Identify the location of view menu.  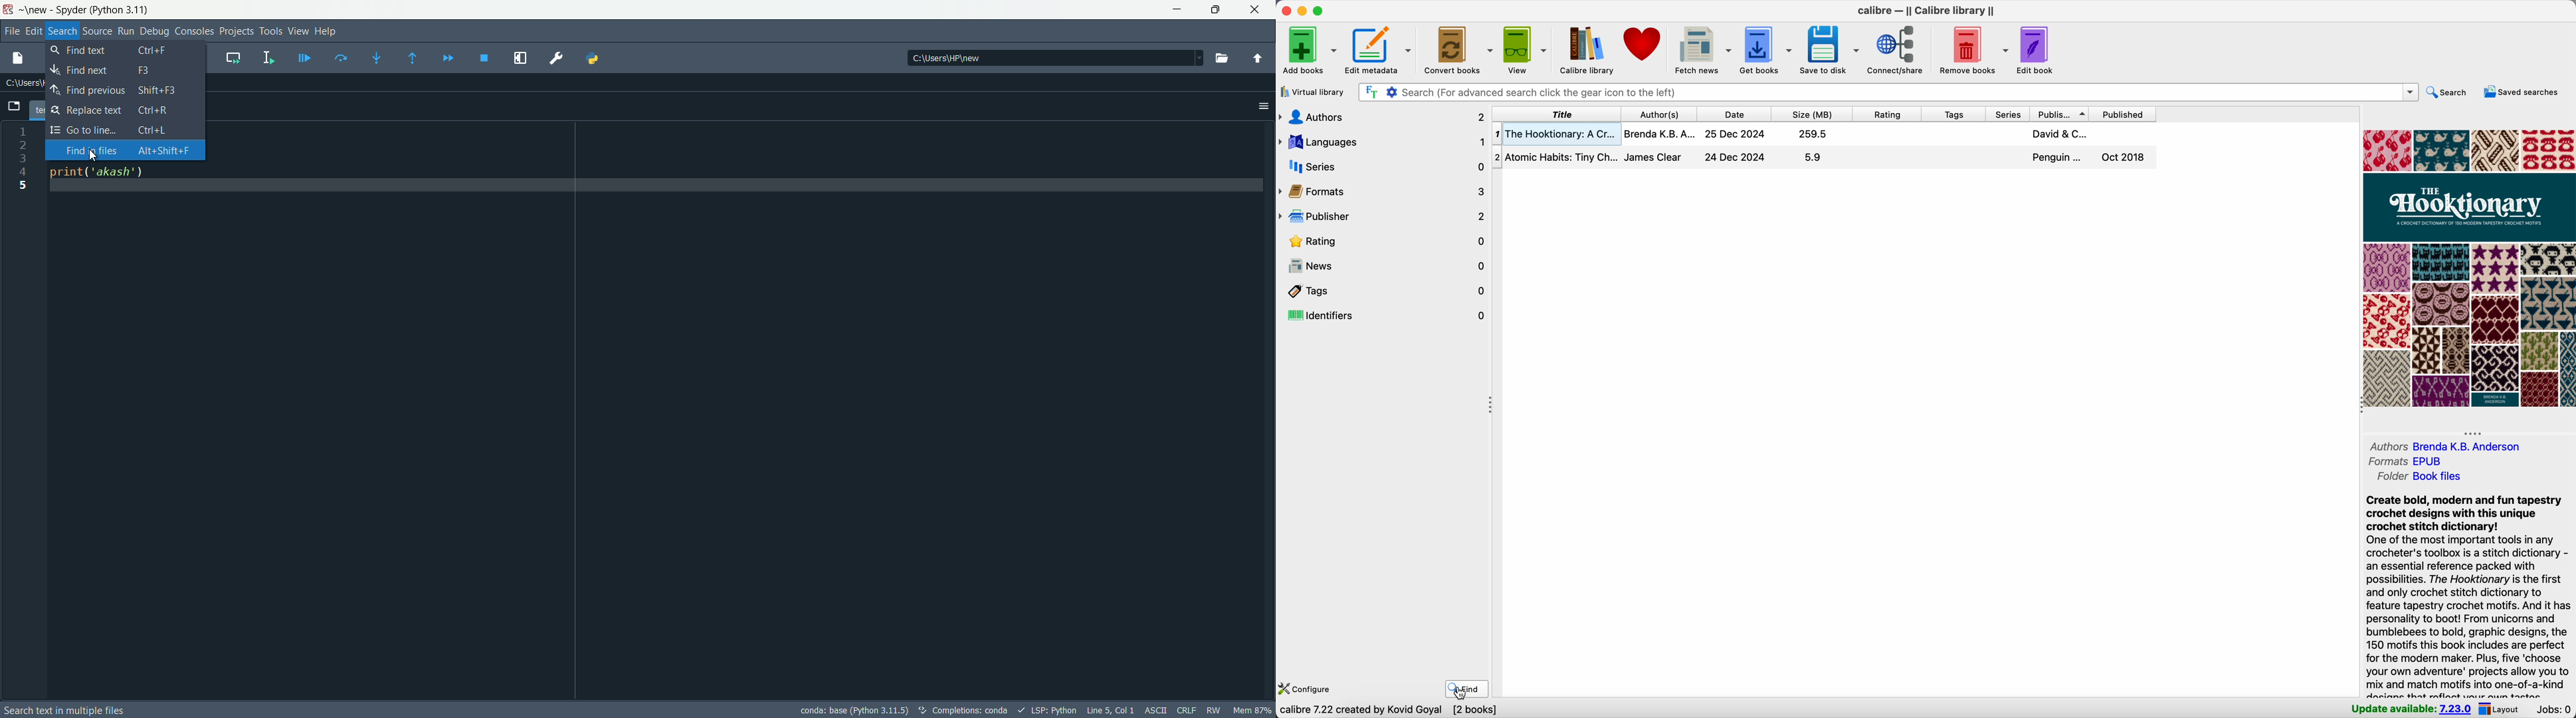
(298, 31).